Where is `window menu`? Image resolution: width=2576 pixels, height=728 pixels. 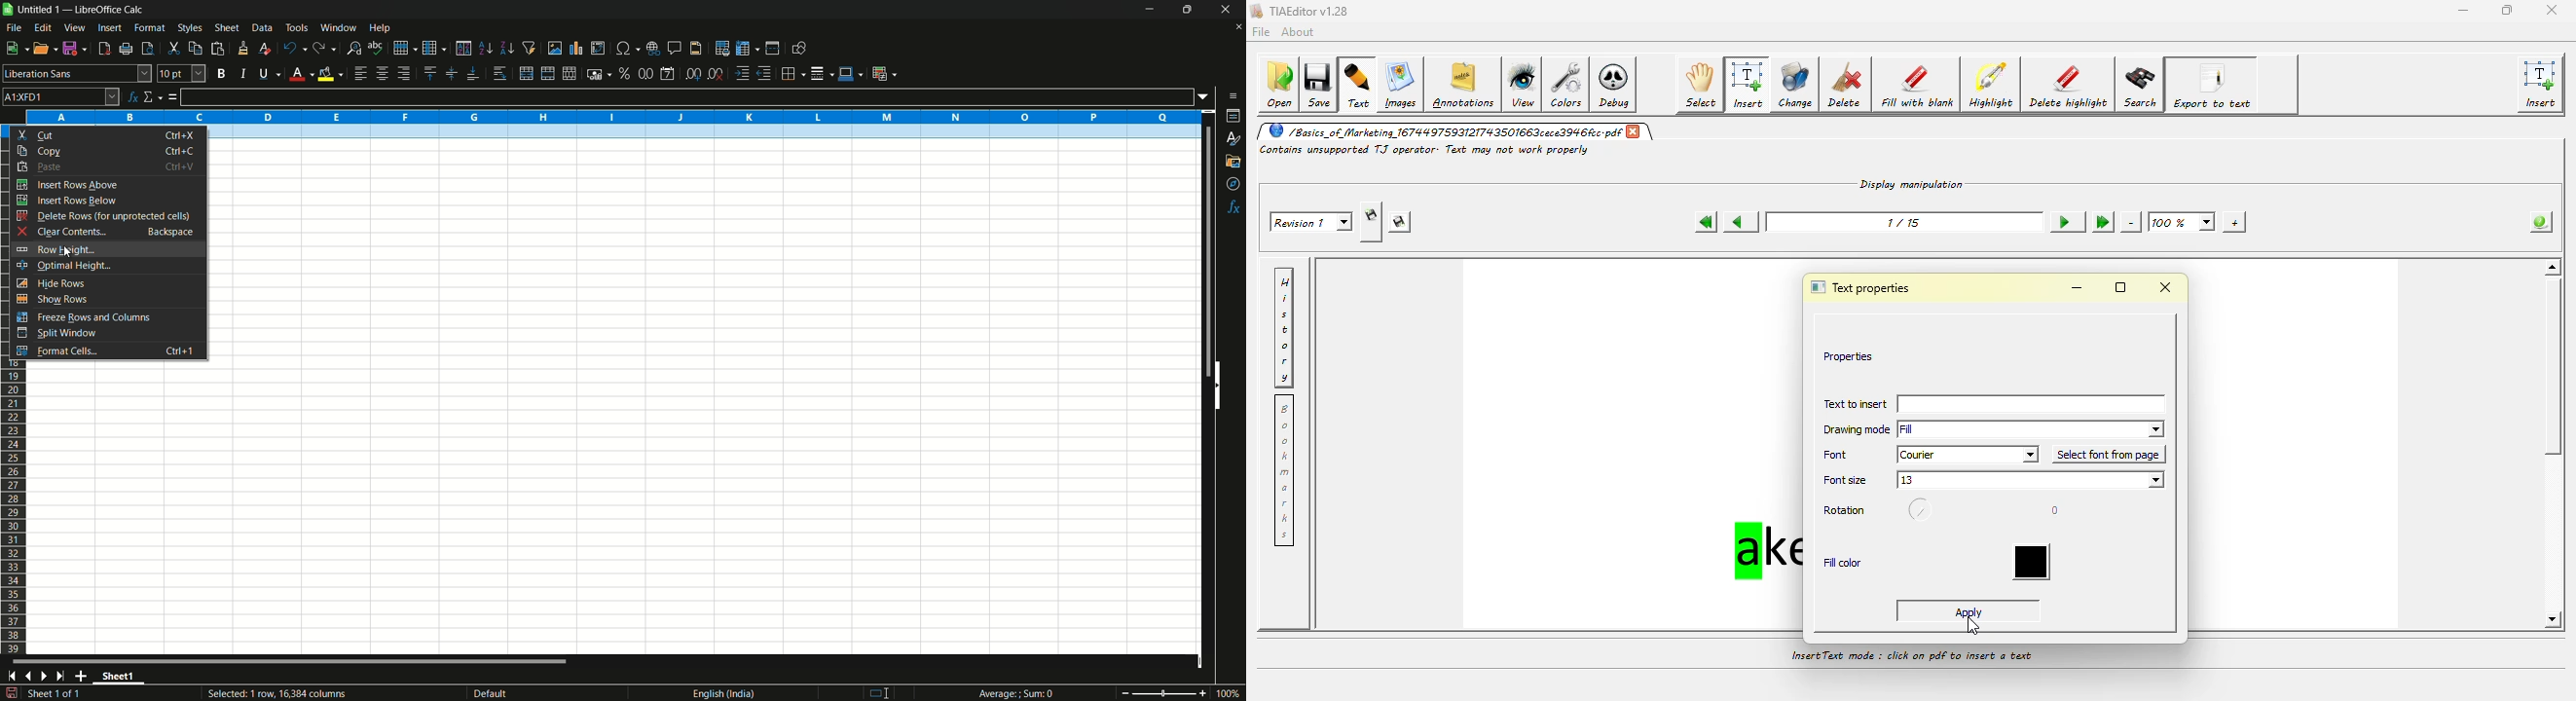
window menu is located at coordinates (338, 27).